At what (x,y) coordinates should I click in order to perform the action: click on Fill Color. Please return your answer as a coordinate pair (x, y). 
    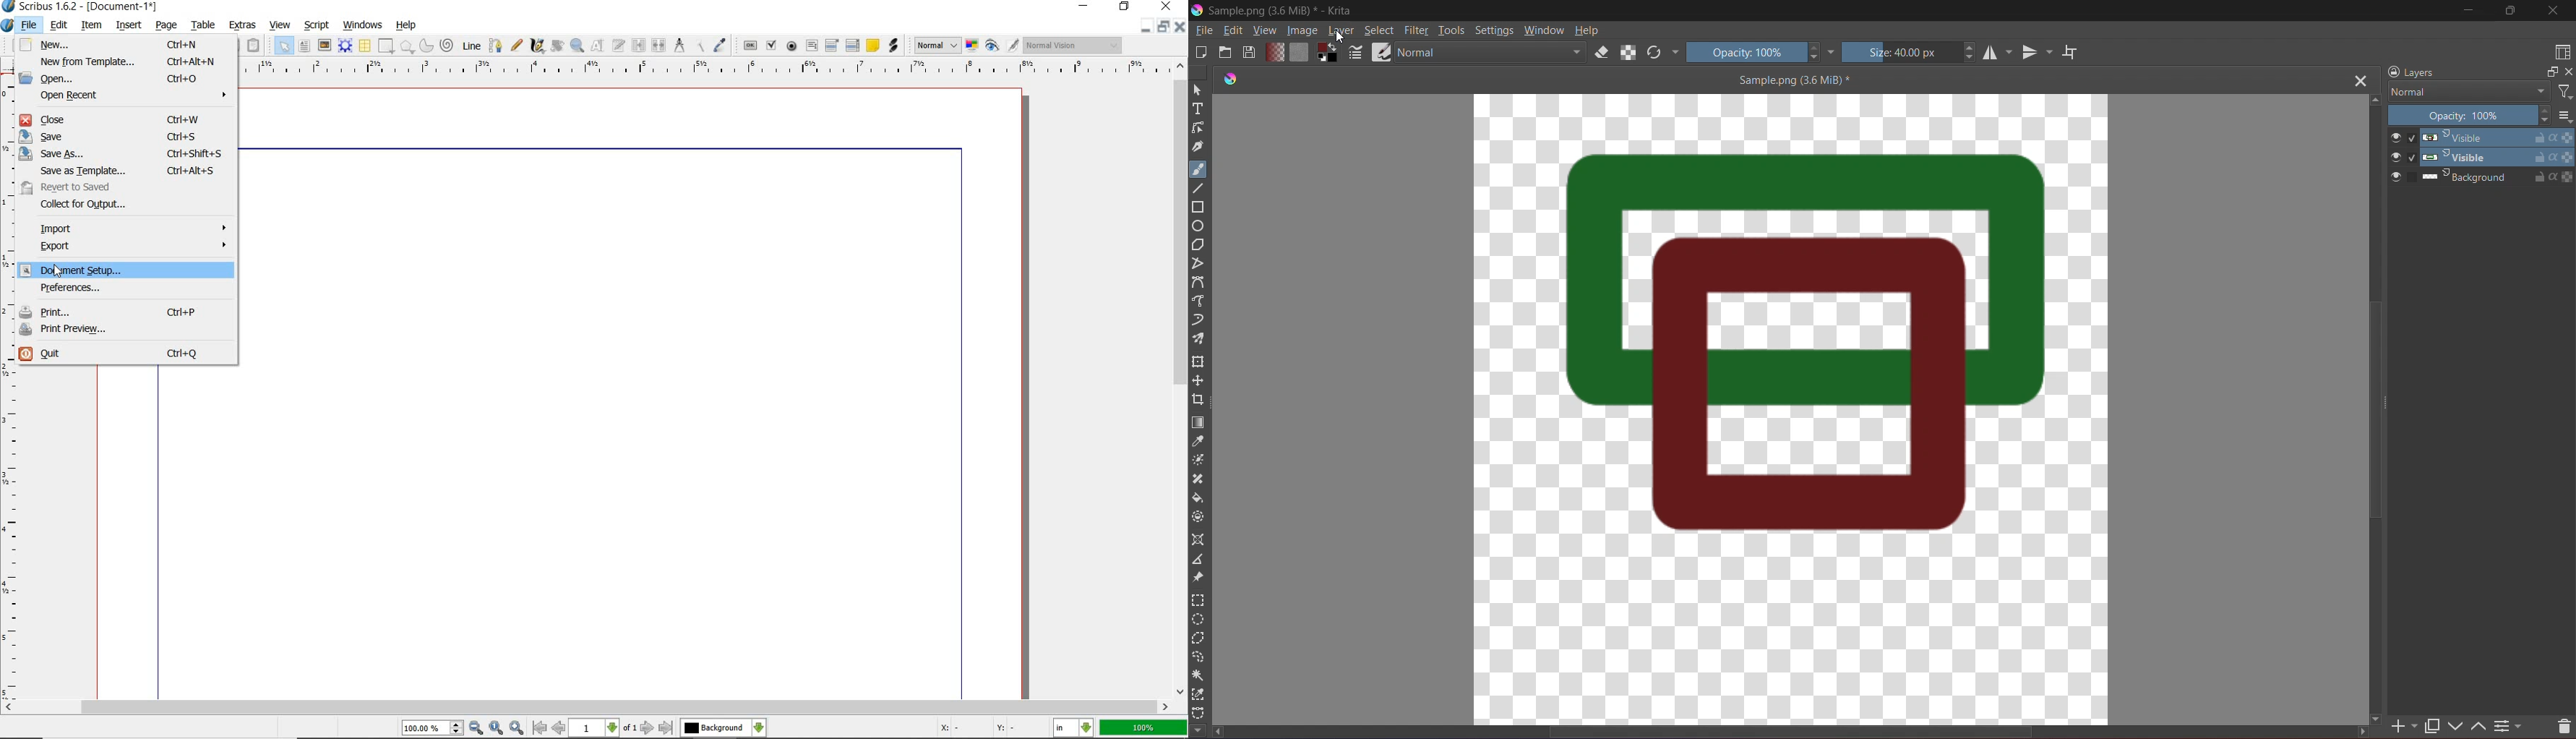
    Looking at the image, I should click on (1297, 51).